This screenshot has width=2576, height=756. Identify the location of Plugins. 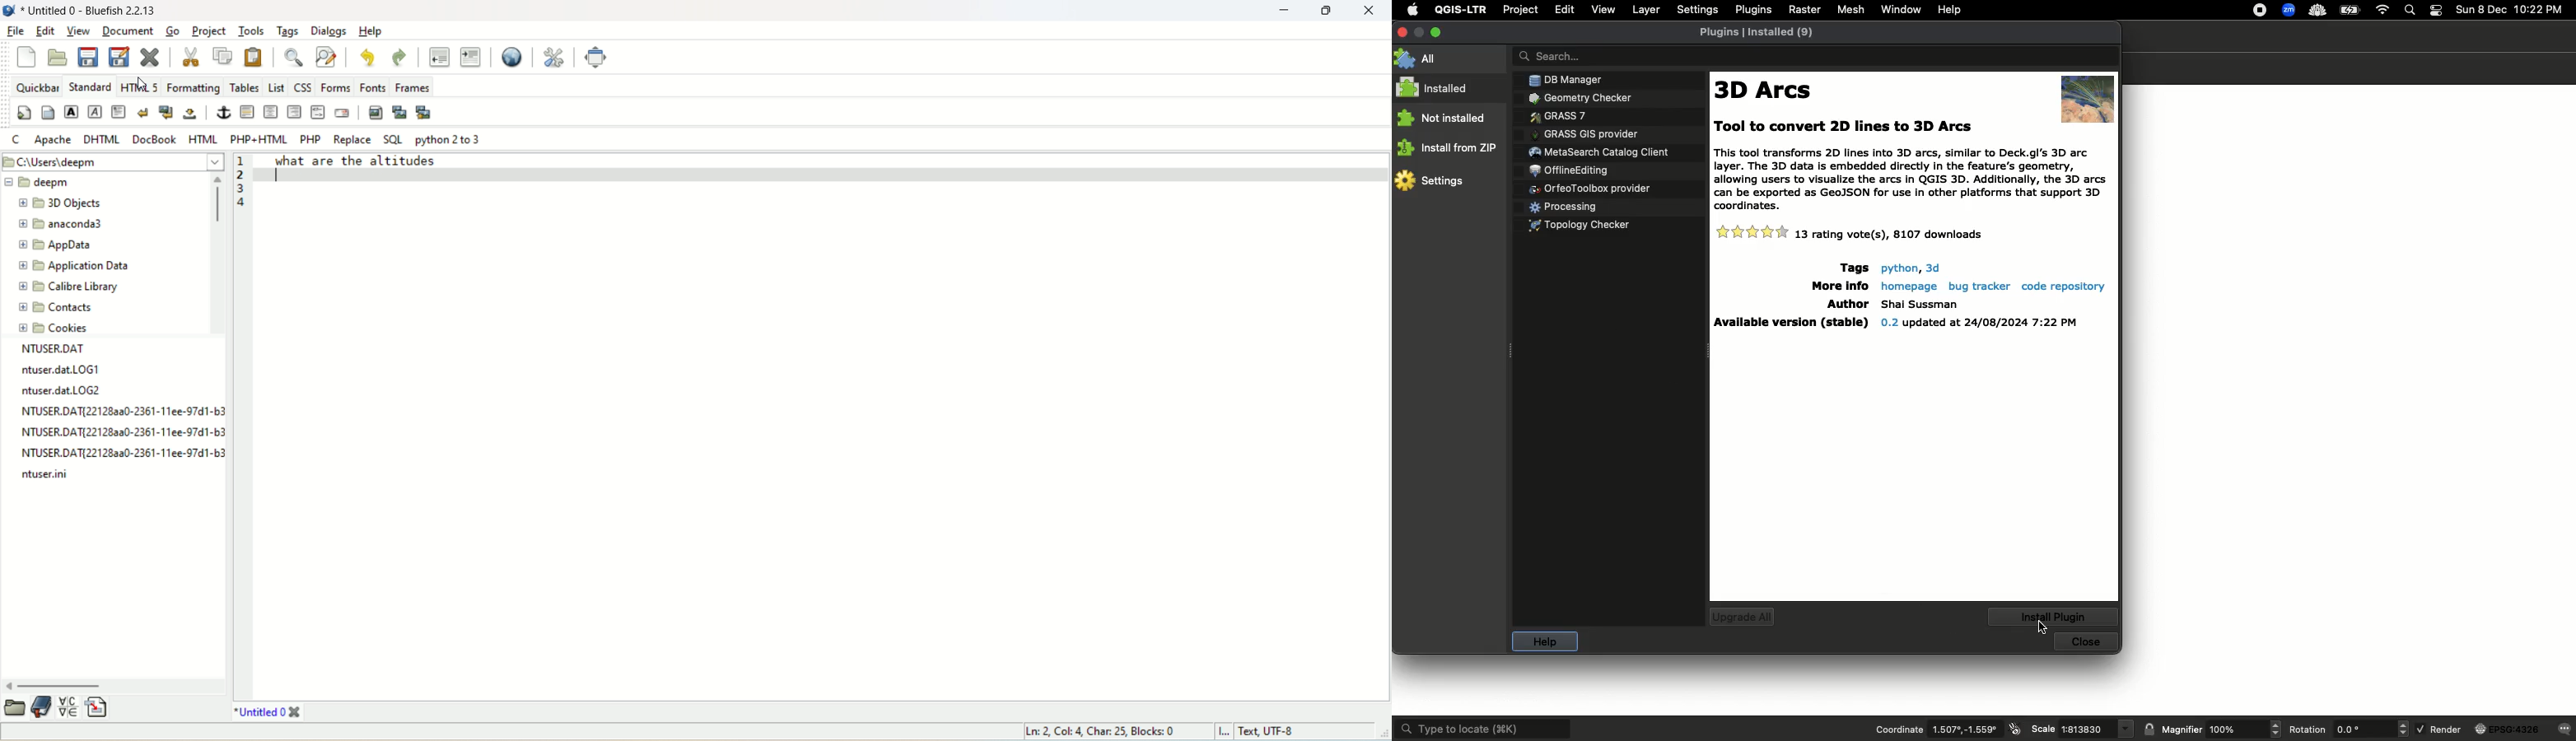
(1575, 224).